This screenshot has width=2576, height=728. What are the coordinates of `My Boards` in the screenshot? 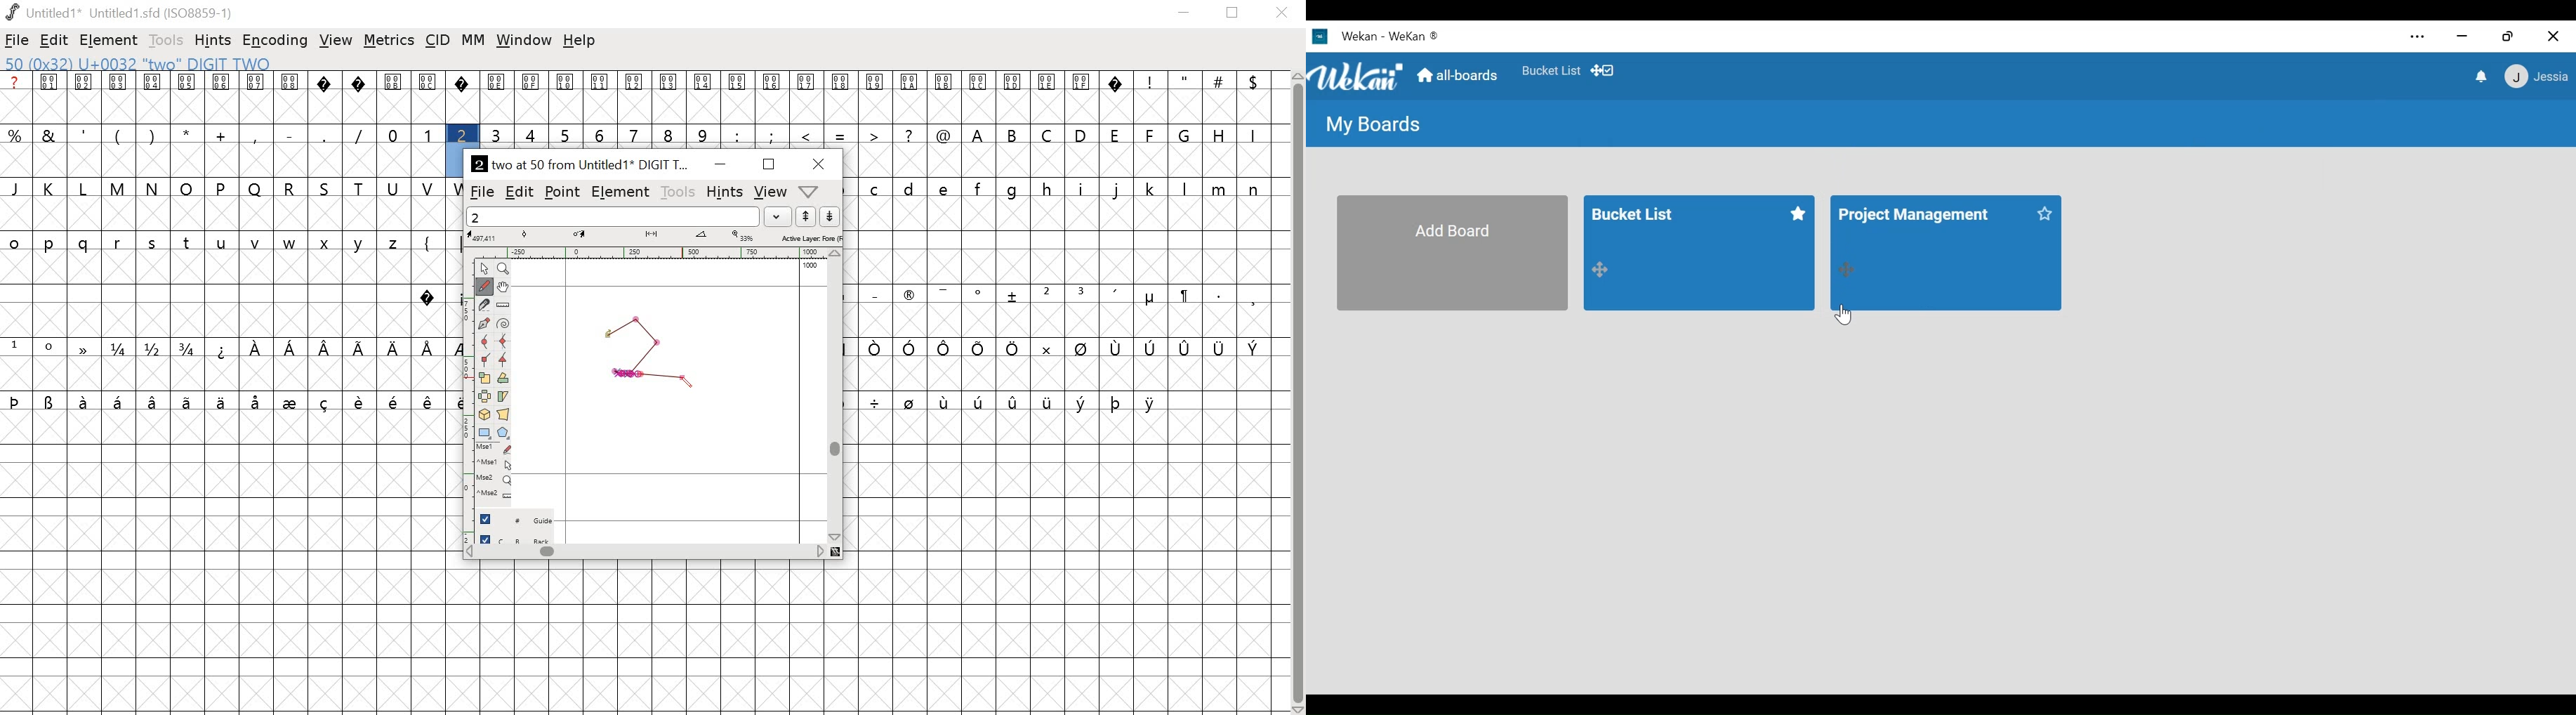 It's located at (1375, 123).